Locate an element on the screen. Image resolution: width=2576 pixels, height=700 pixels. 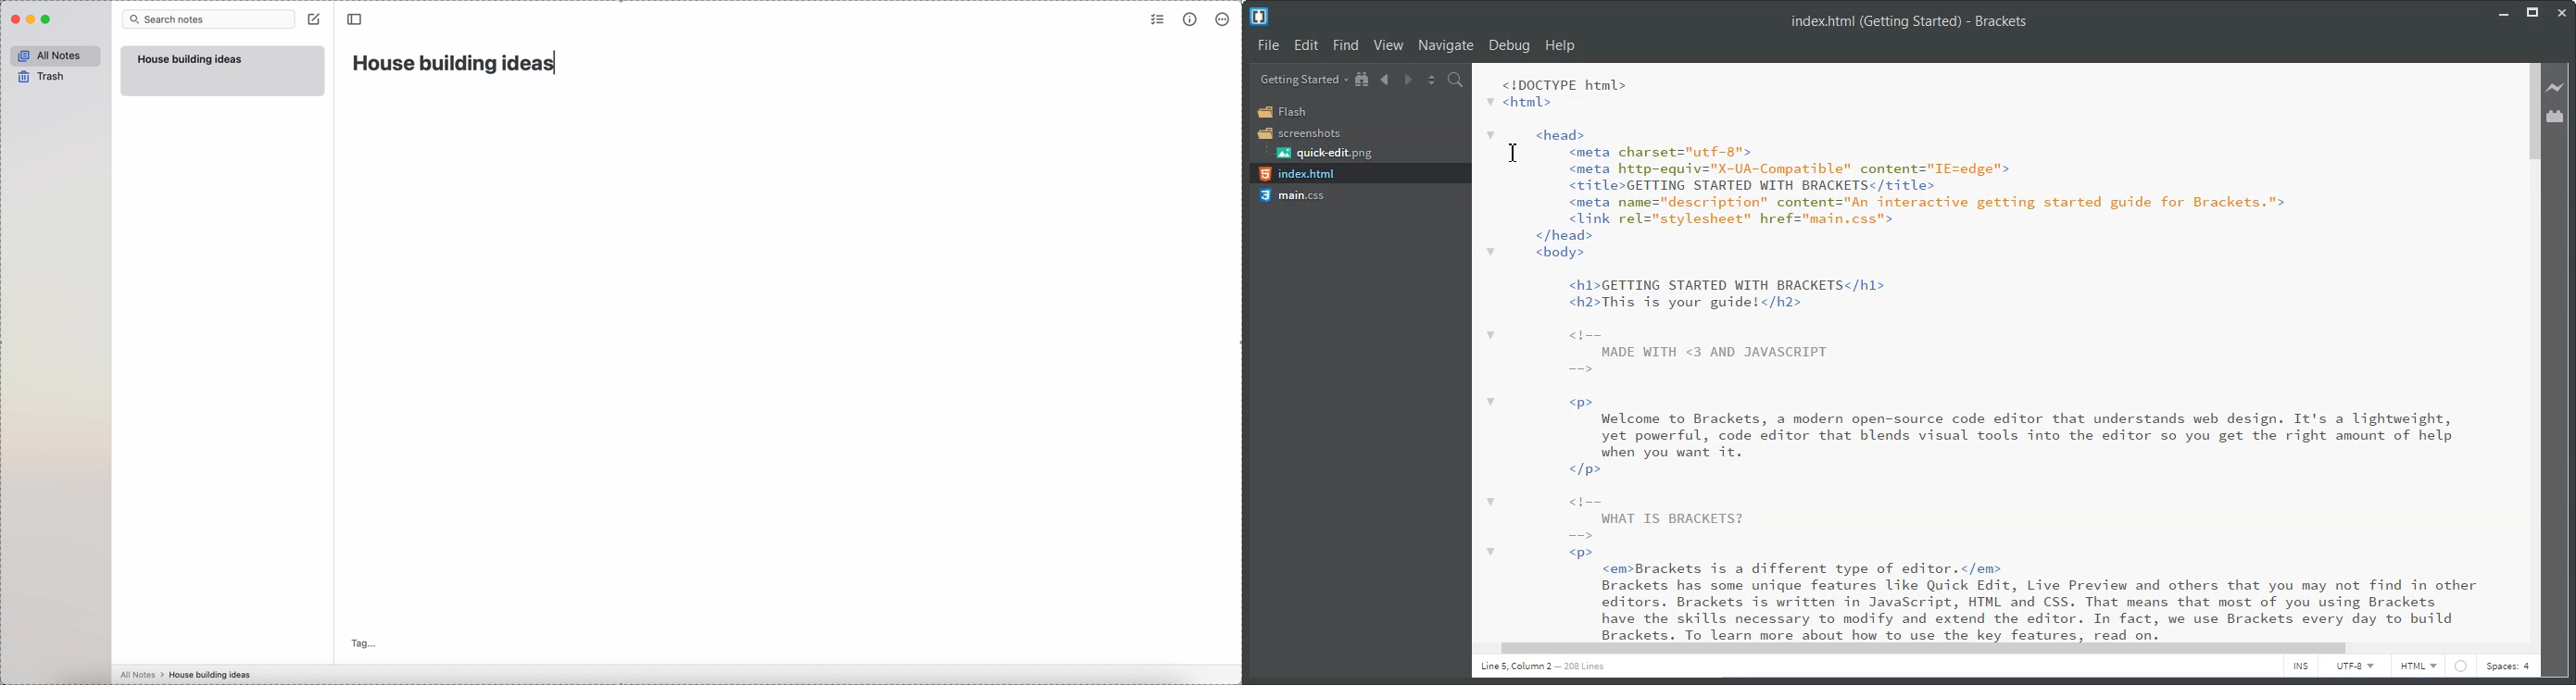
INS is located at coordinates (2300, 666).